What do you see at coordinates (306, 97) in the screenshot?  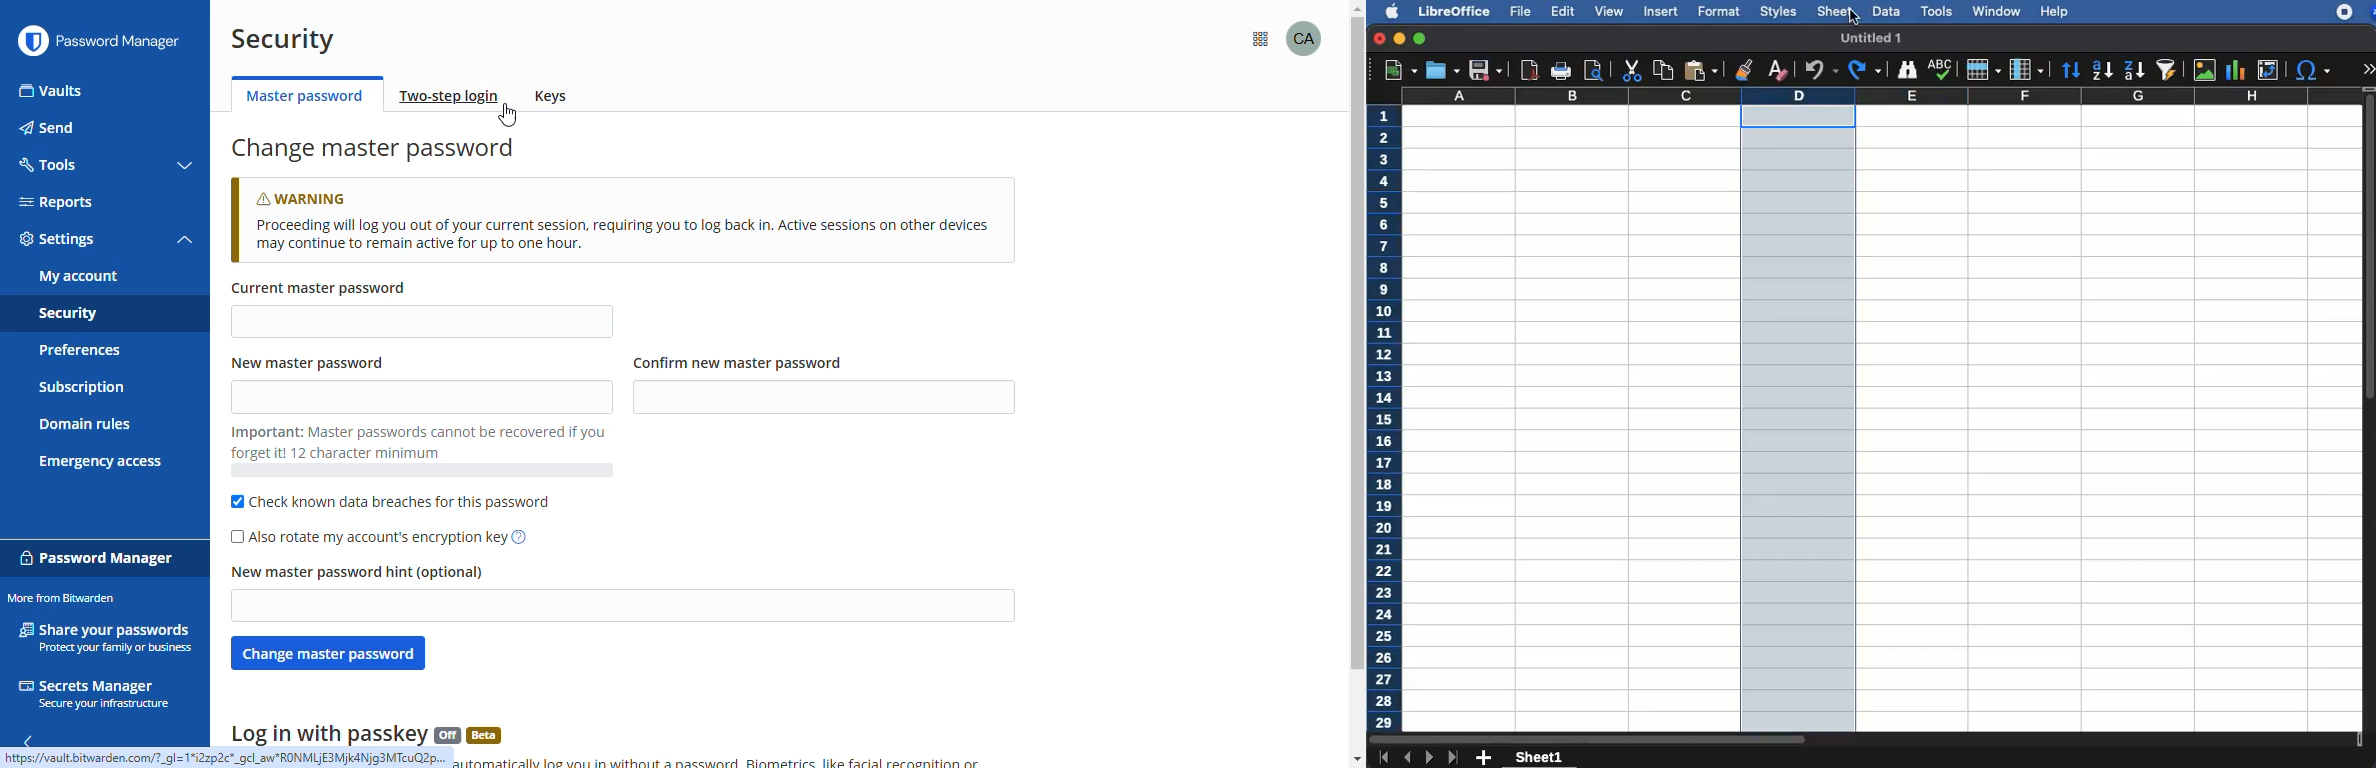 I see `master password` at bounding box center [306, 97].